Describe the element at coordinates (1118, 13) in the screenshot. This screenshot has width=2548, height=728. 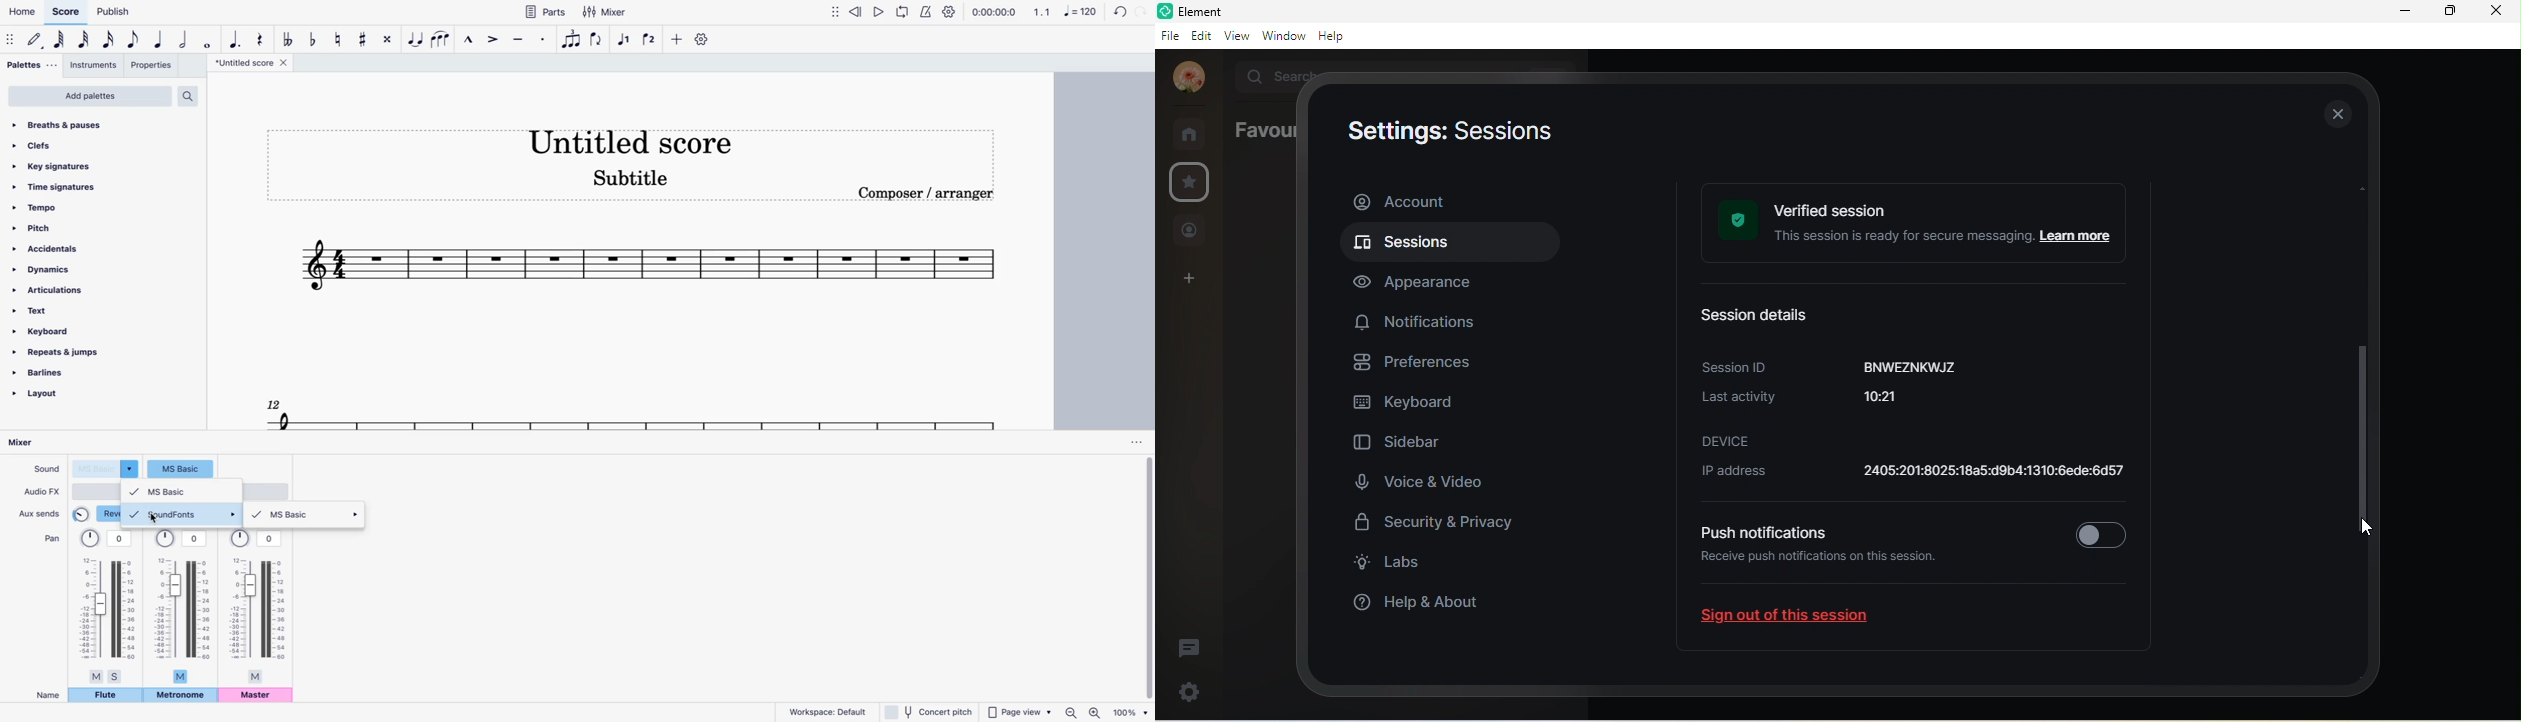
I see `refresh` at that location.